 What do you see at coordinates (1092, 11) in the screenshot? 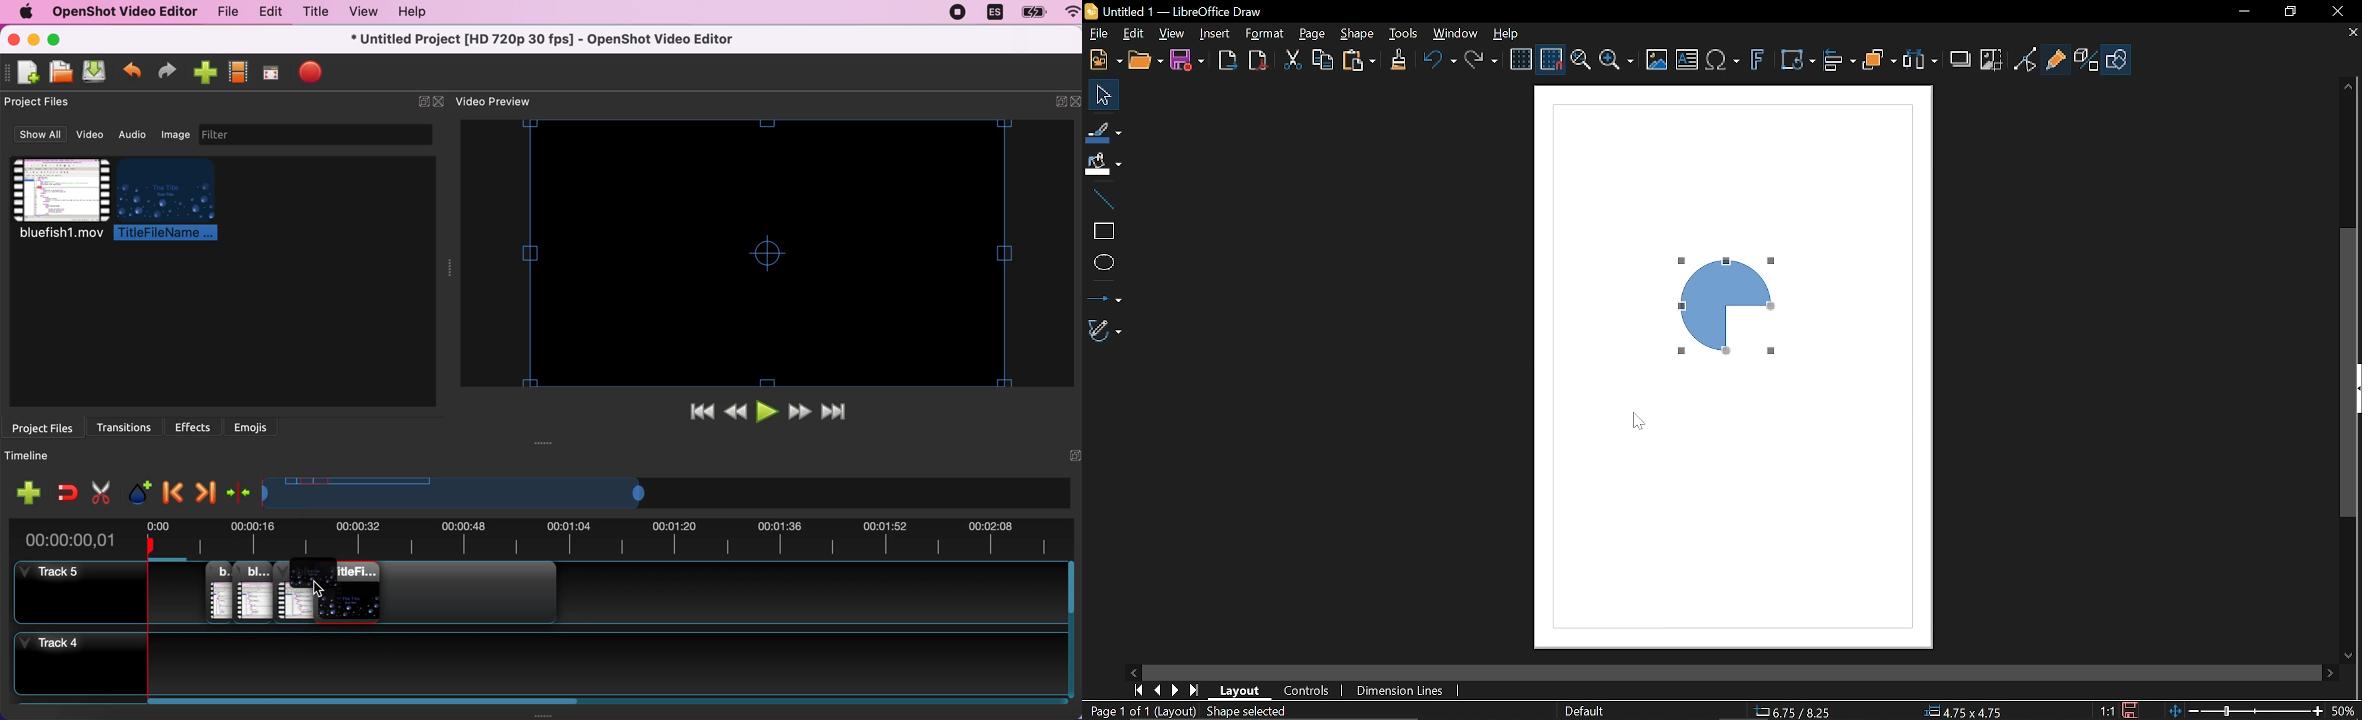
I see `LibreOffice Logo` at bounding box center [1092, 11].